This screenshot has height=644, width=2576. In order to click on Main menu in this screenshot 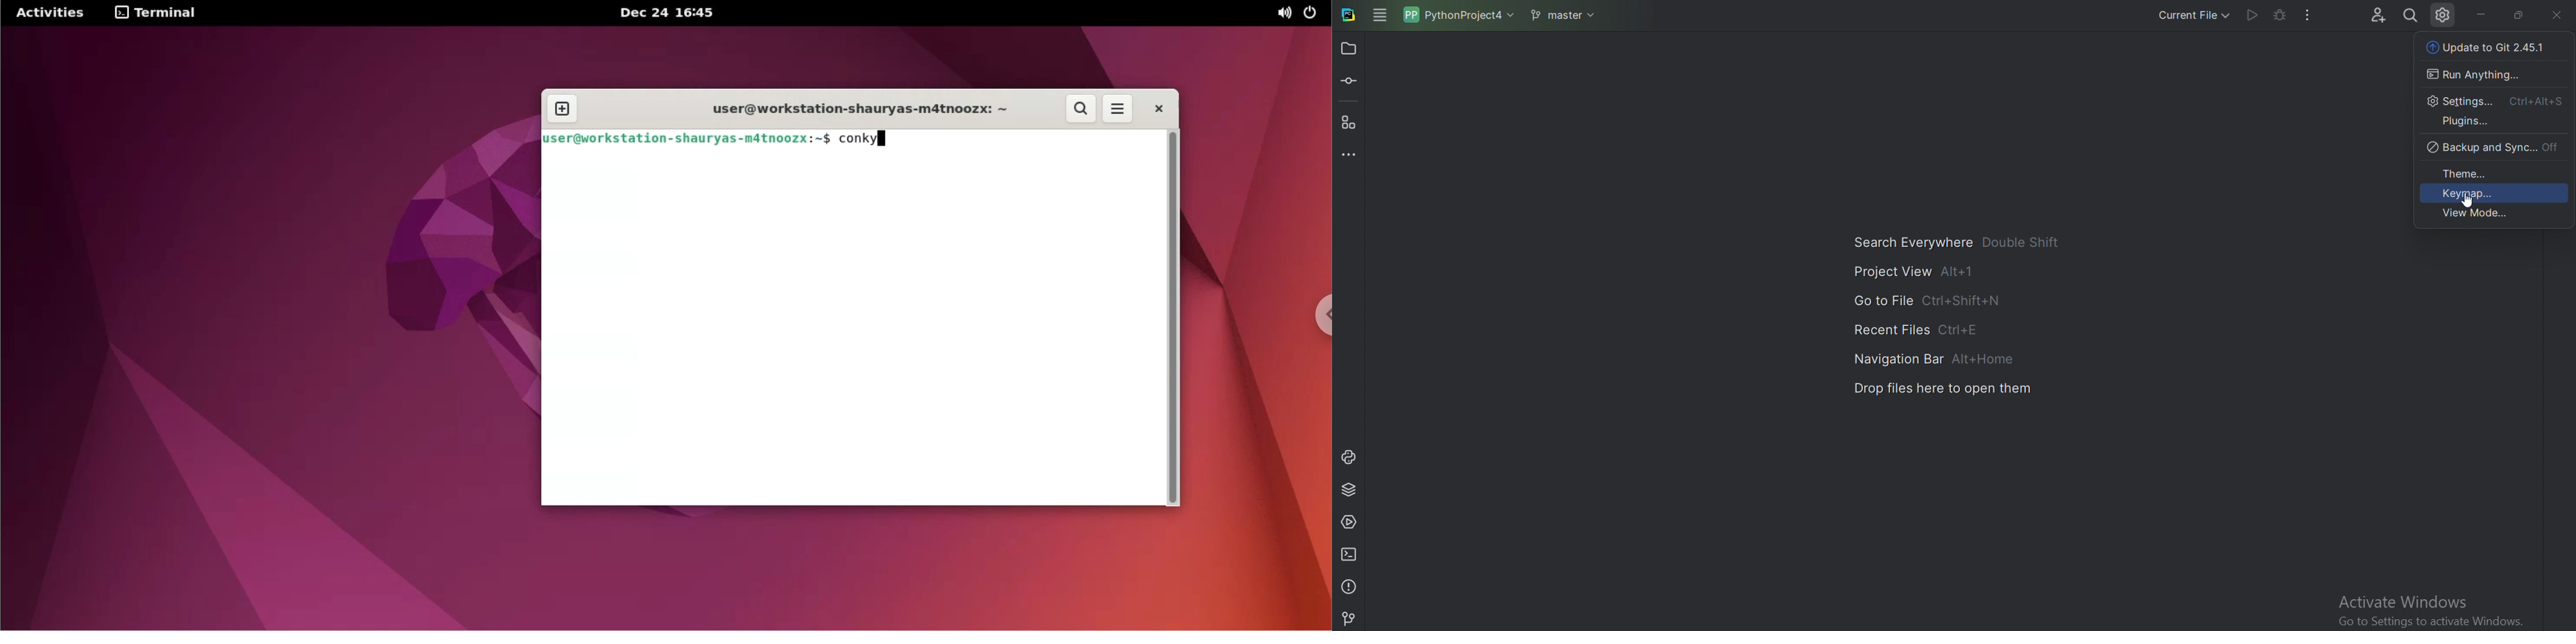, I will do `click(1381, 15)`.